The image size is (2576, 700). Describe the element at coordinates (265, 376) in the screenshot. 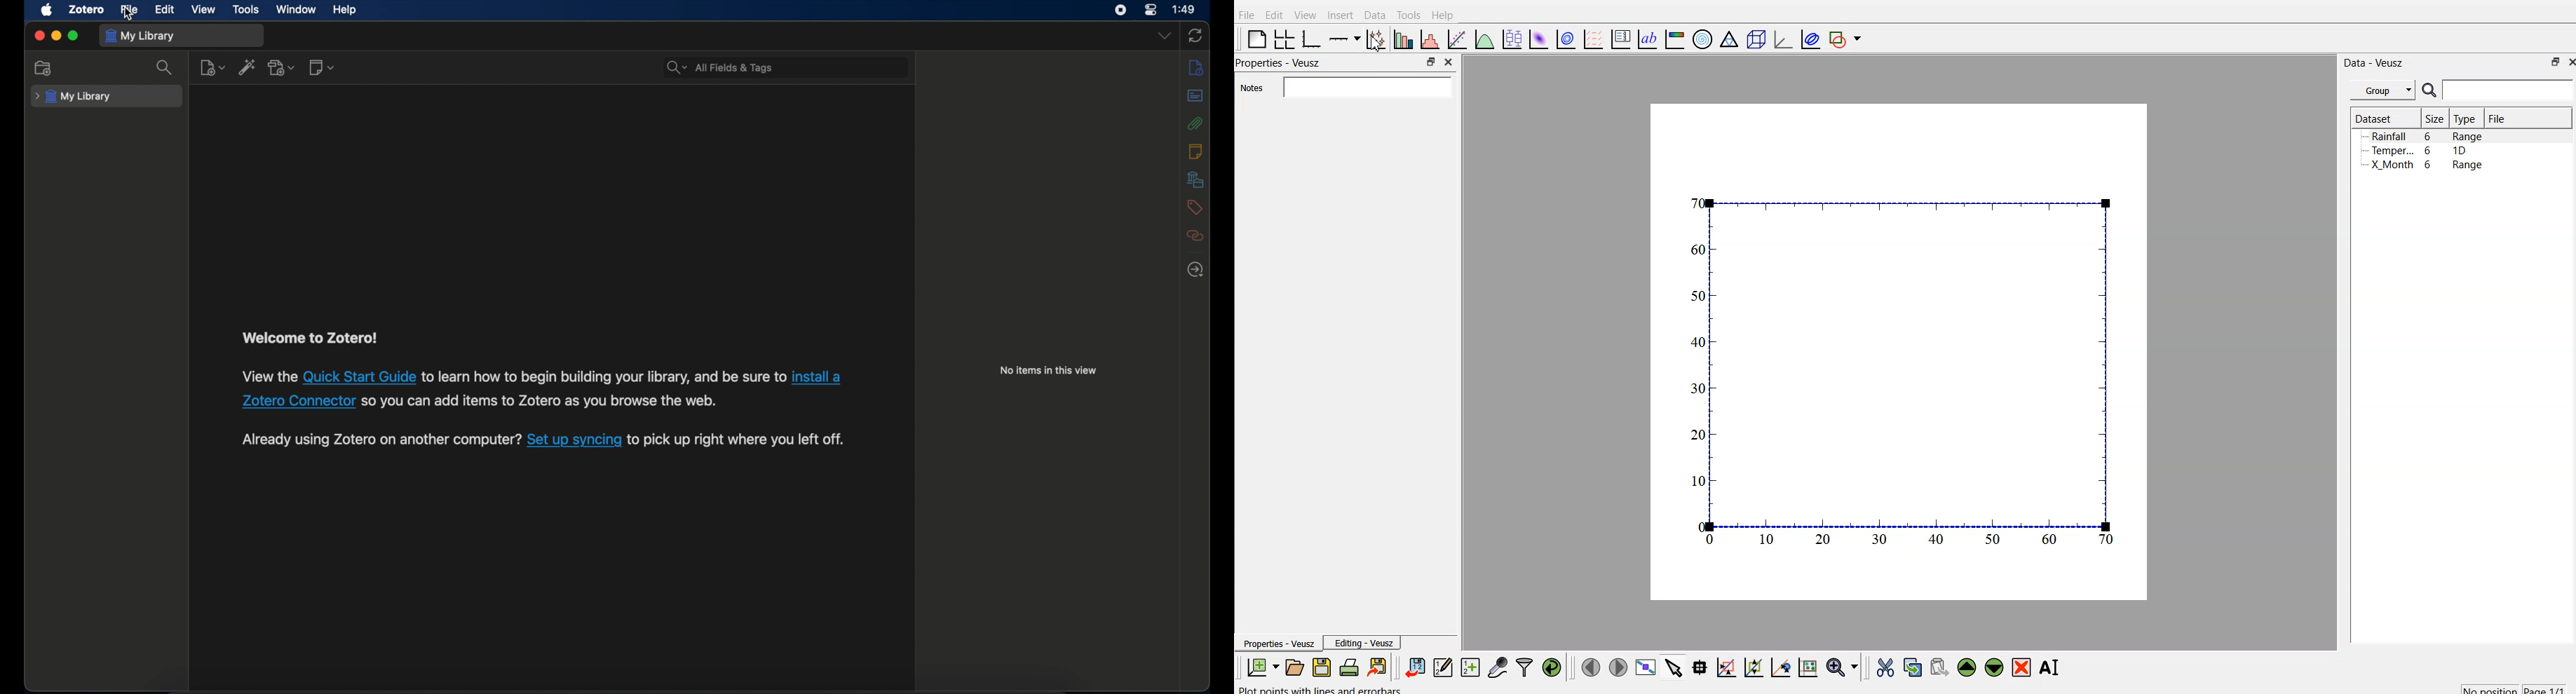

I see `View the` at that location.